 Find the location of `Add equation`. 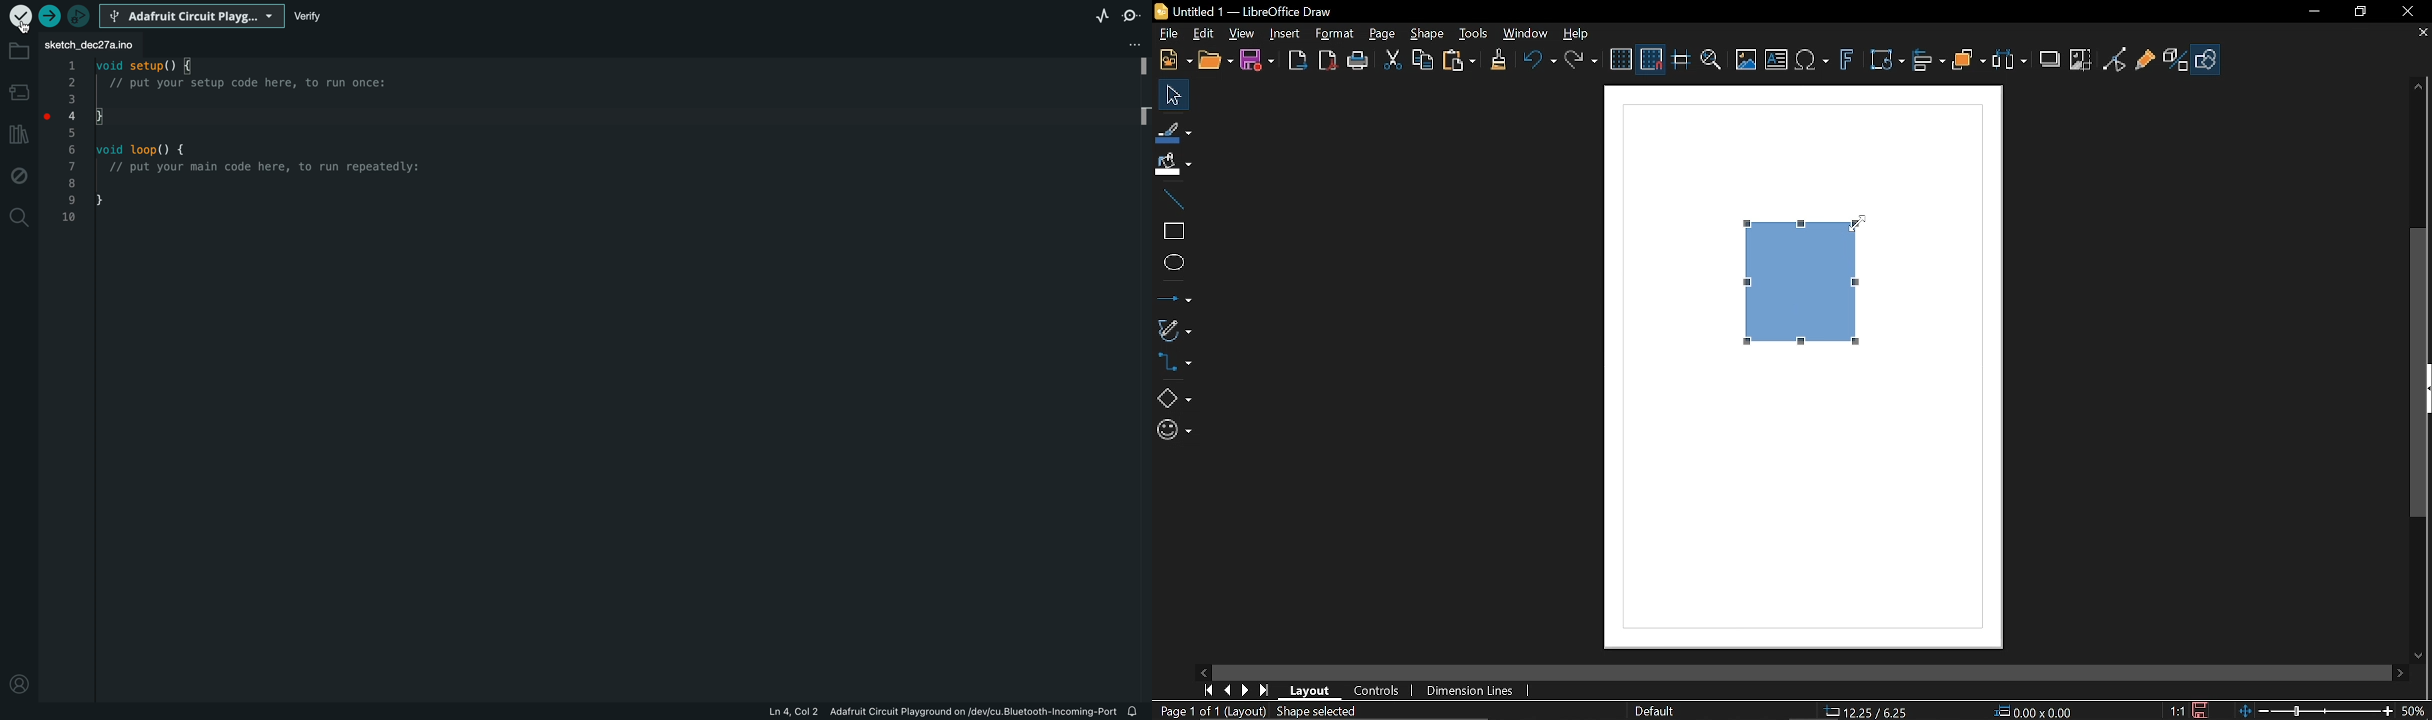

Add equation is located at coordinates (1814, 62).